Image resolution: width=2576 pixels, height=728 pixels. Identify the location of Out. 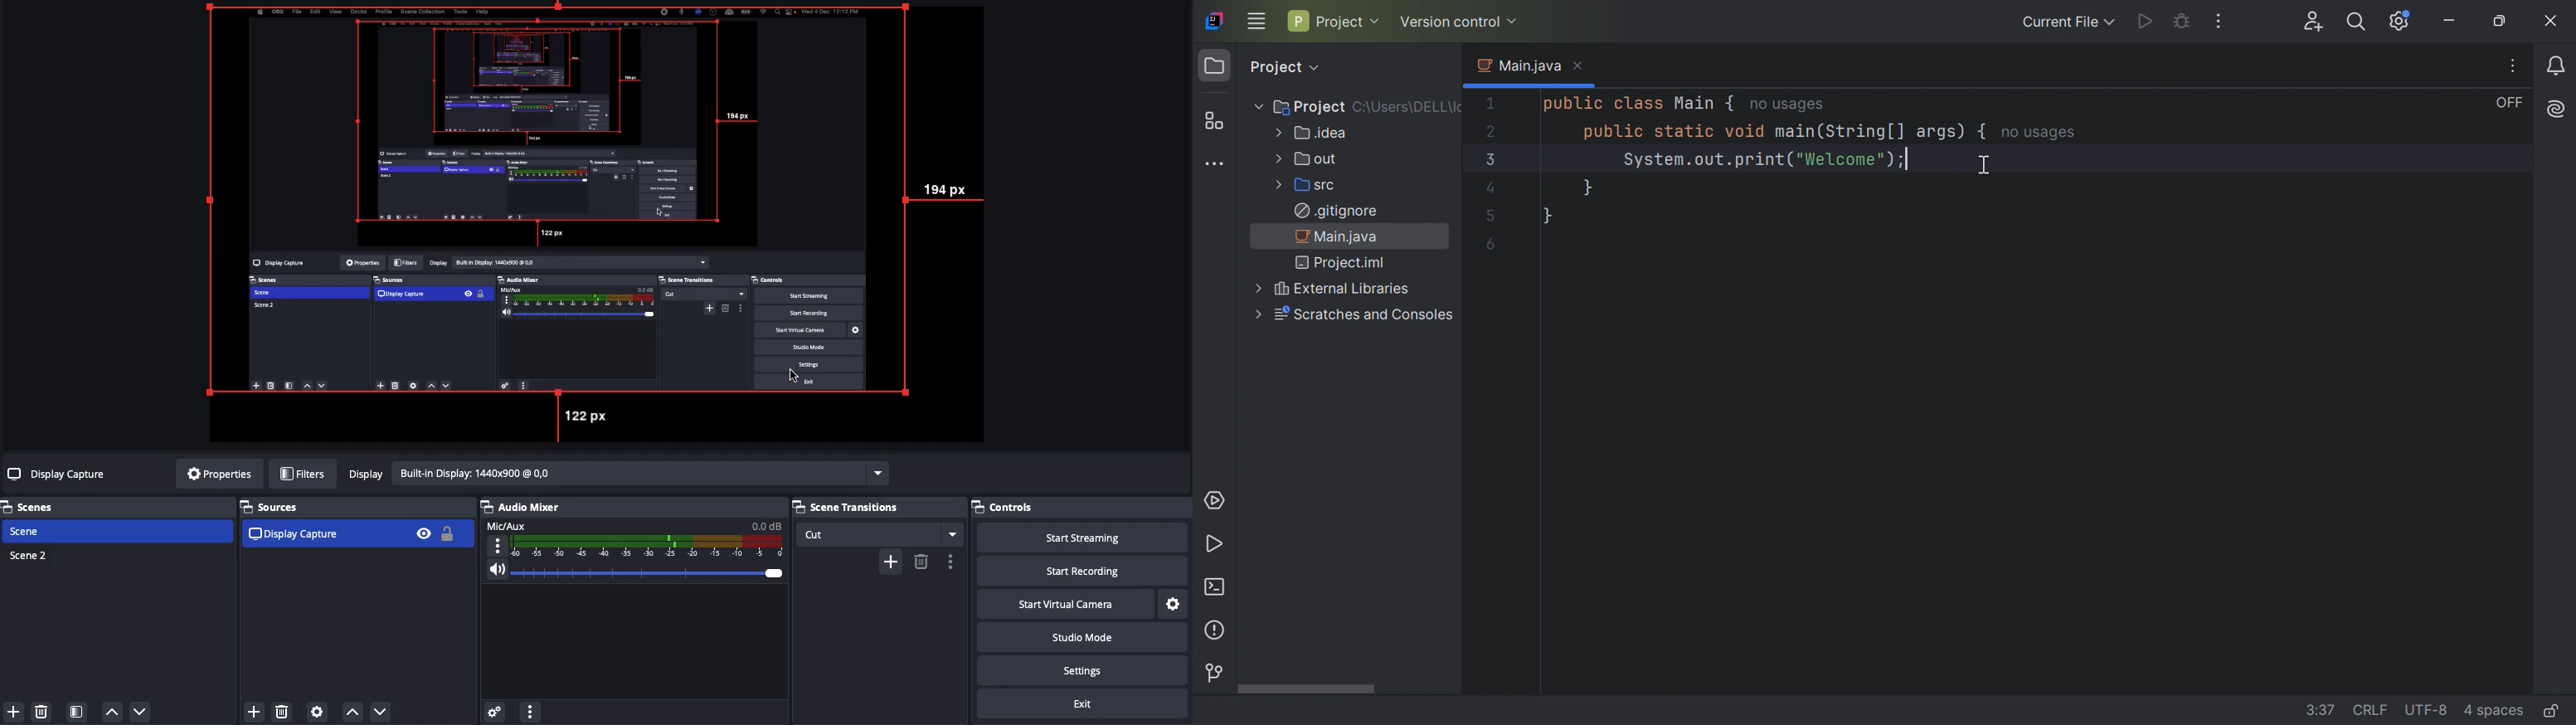
(1306, 159).